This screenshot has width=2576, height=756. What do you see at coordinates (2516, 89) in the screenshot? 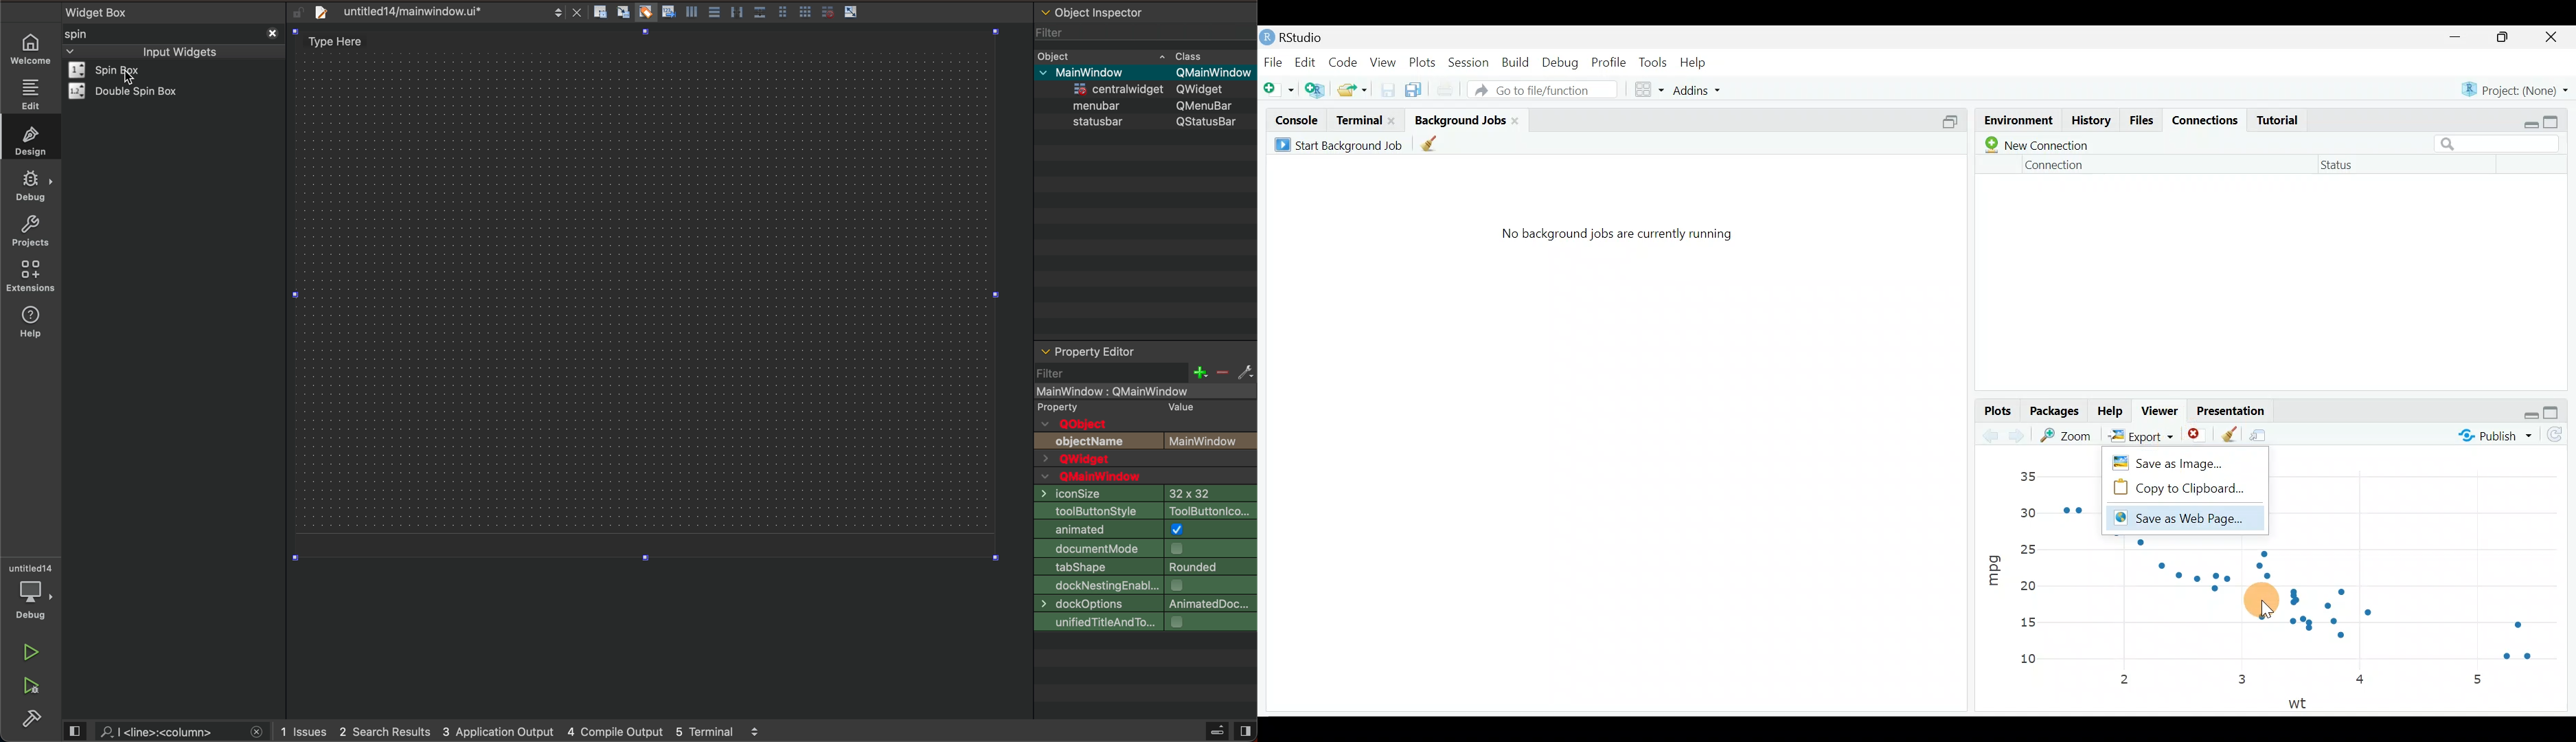
I see `Project (None)` at bounding box center [2516, 89].